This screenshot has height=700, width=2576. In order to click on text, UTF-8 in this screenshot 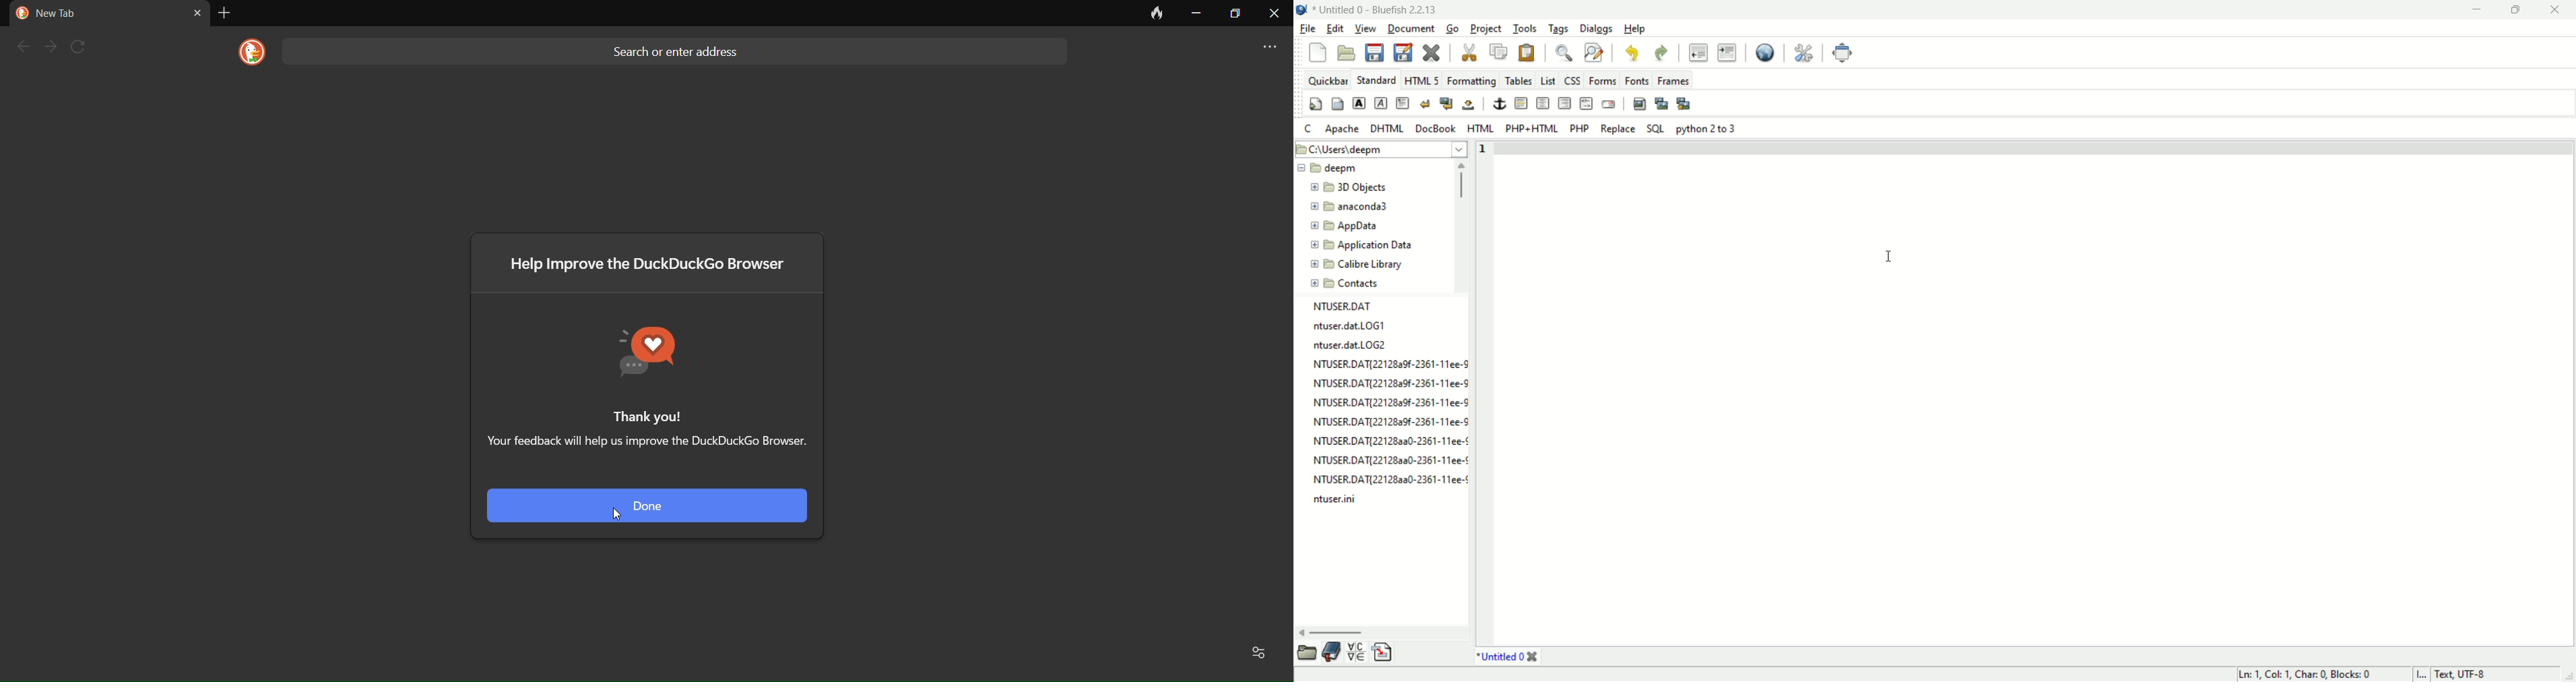, I will do `click(2463, 675)`.